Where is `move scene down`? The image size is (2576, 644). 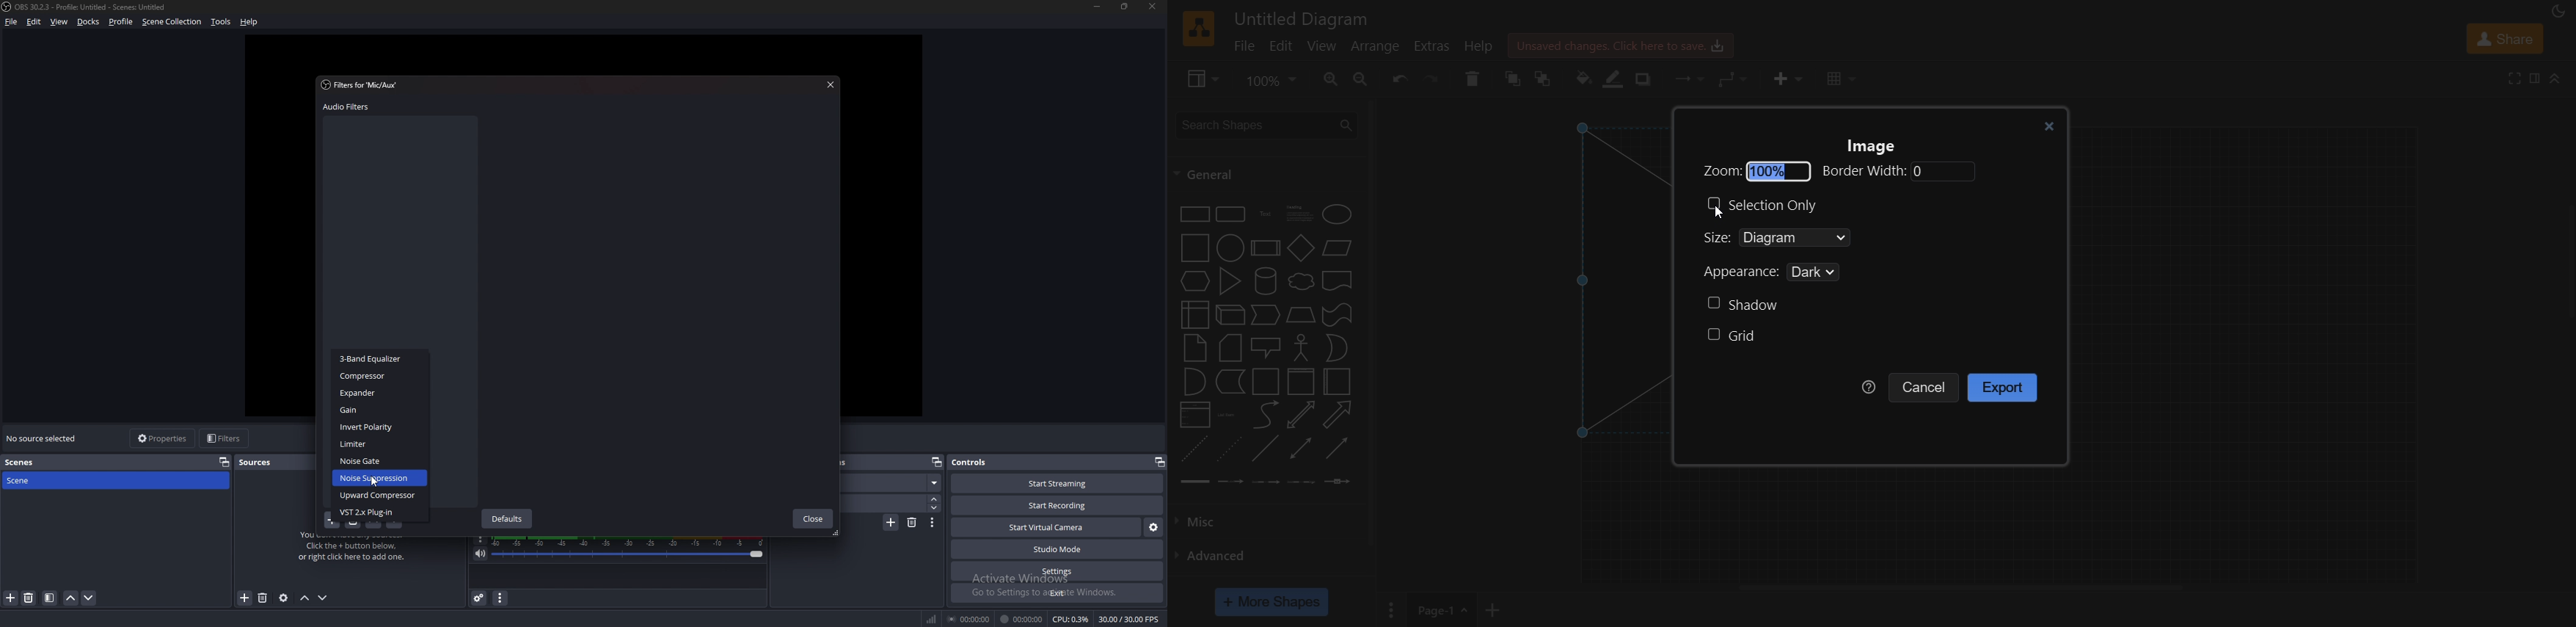
move scene down is located at coordinates (88, 598).